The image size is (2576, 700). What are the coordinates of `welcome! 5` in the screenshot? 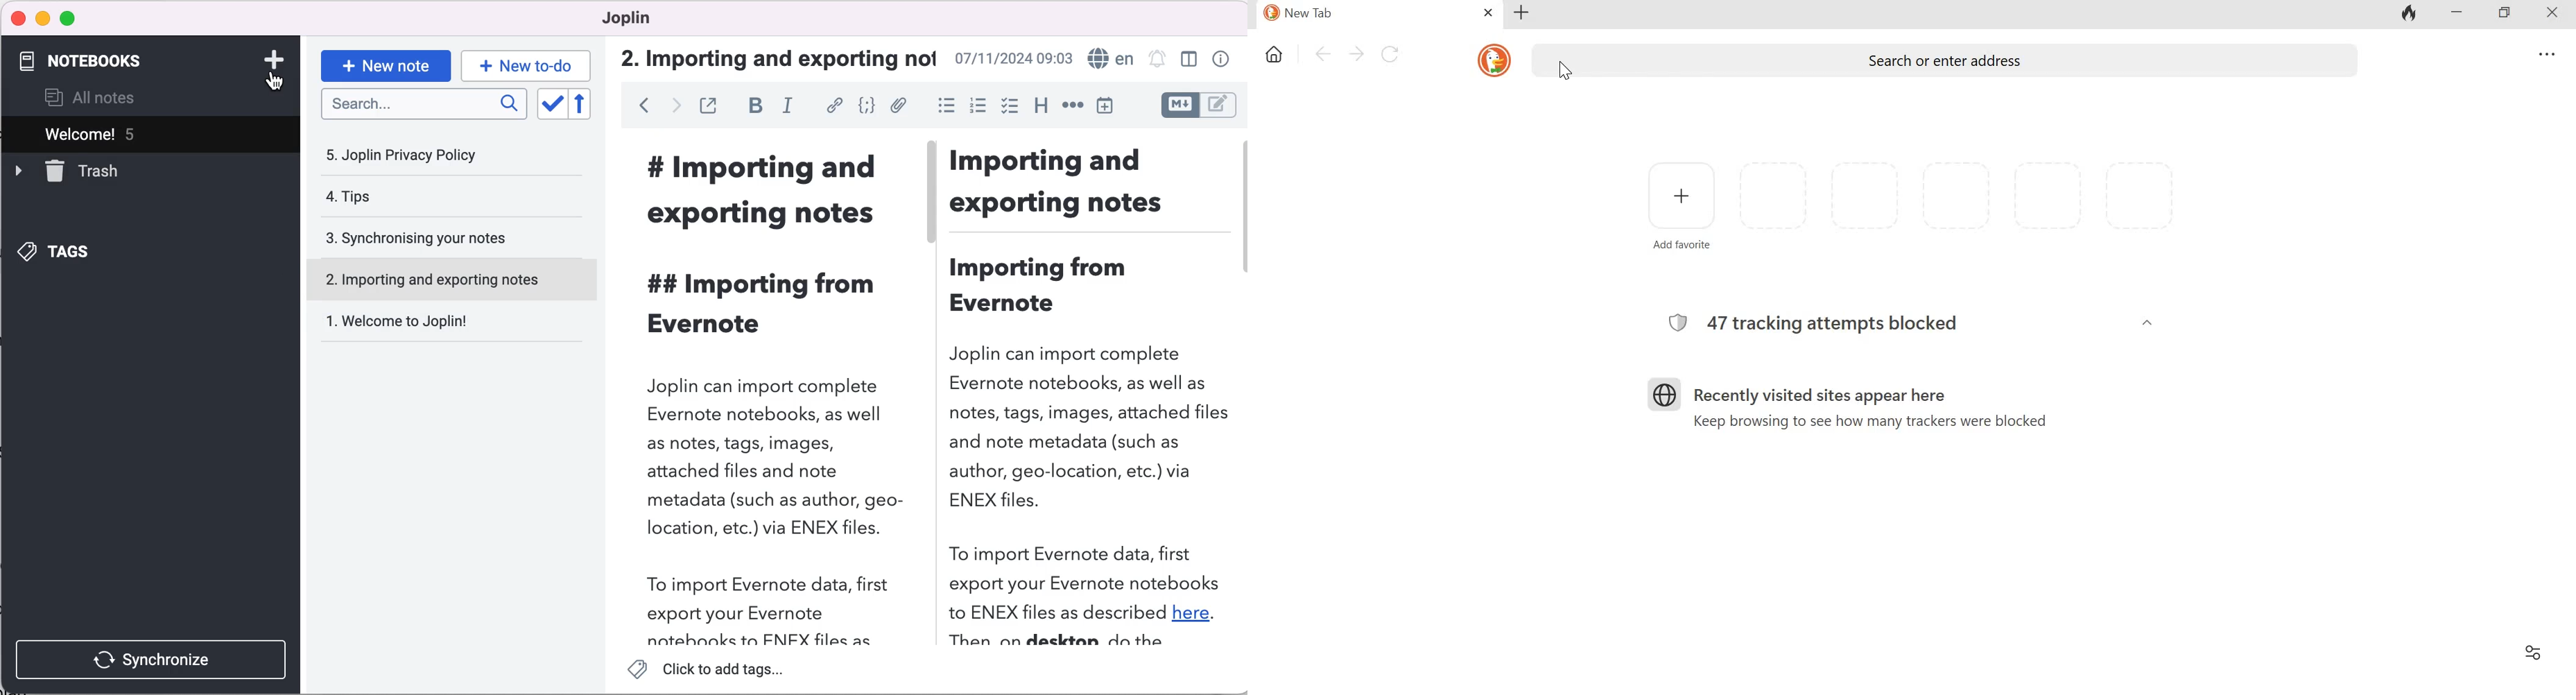 It's located at (110, 137).